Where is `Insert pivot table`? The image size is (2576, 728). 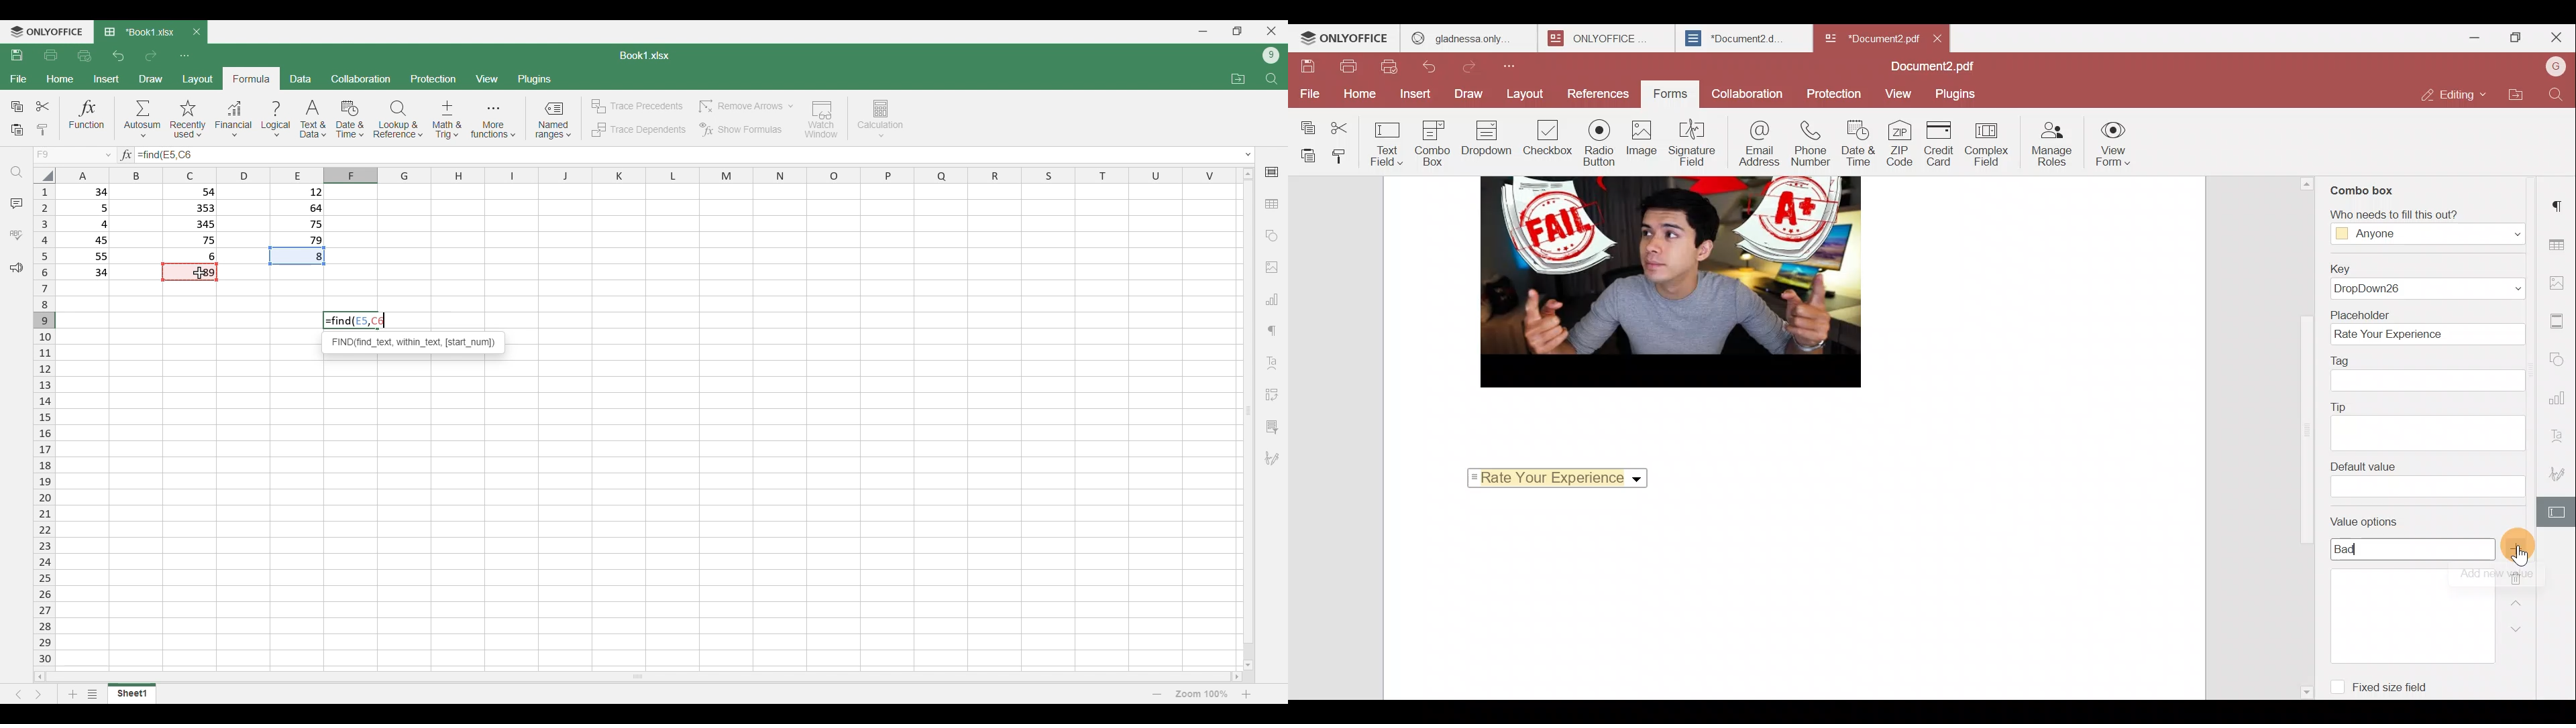 Insert pivot table is located at coordinates (1271, 395).